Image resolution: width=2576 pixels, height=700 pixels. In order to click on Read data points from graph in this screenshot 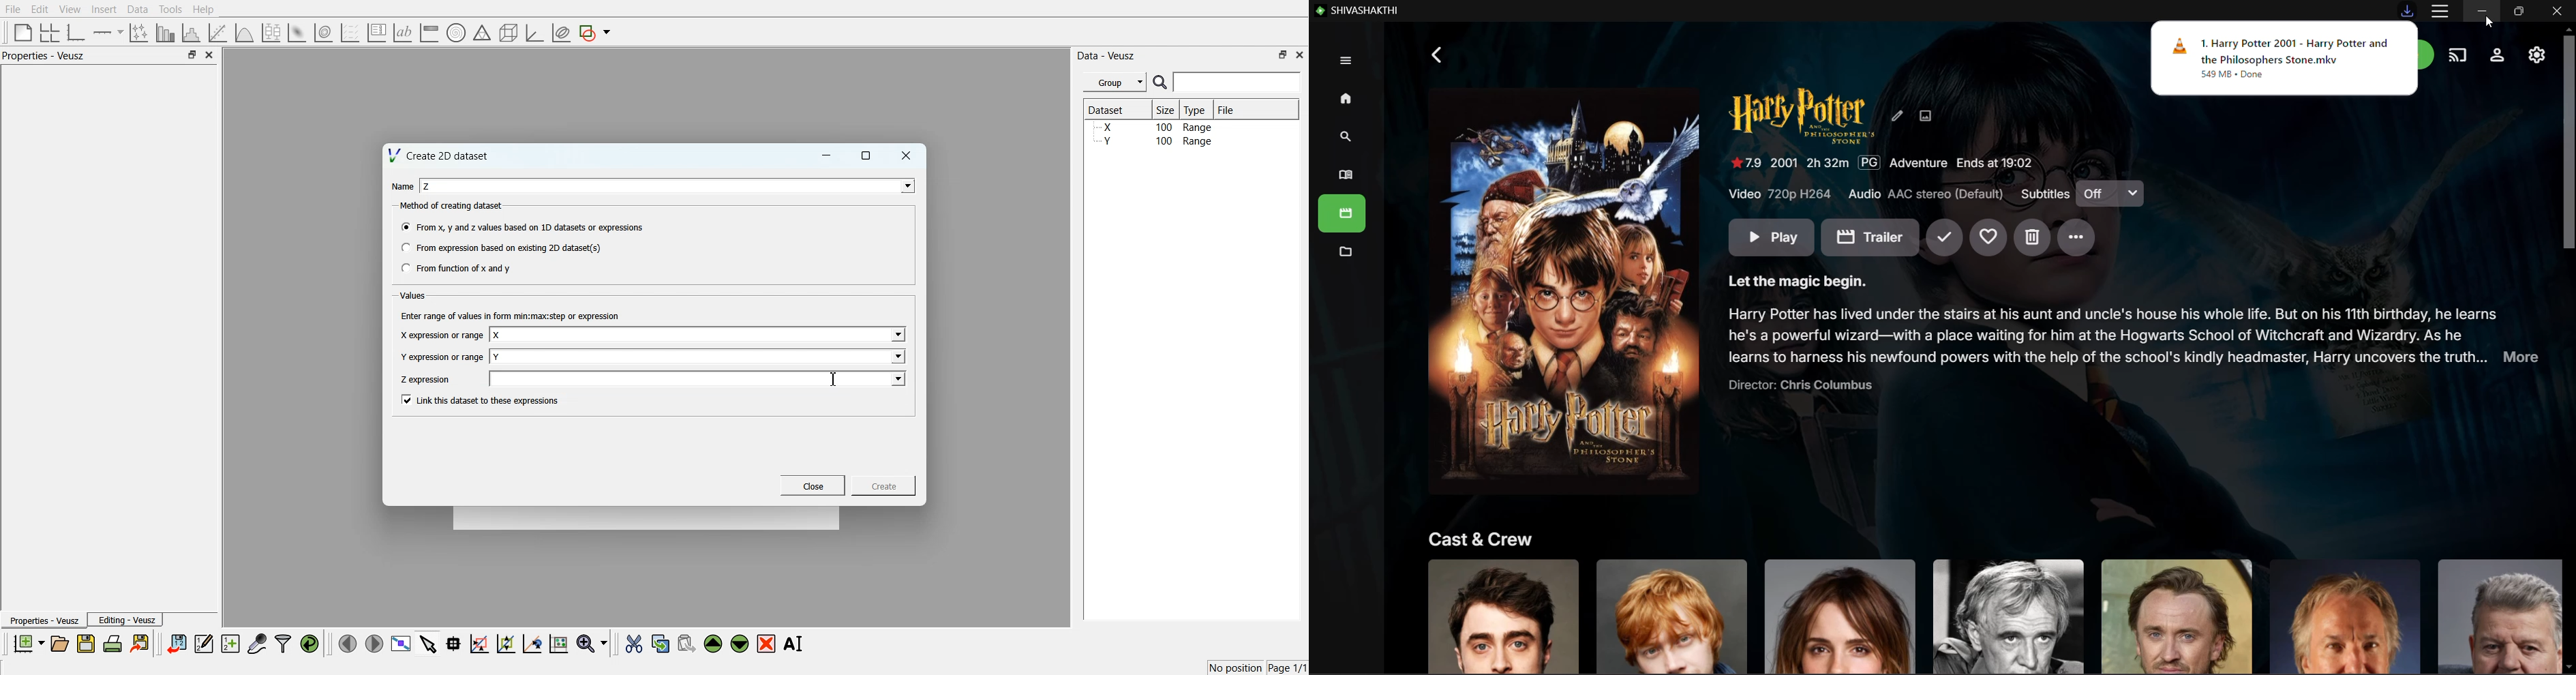, I will do `click(454, 643)`.